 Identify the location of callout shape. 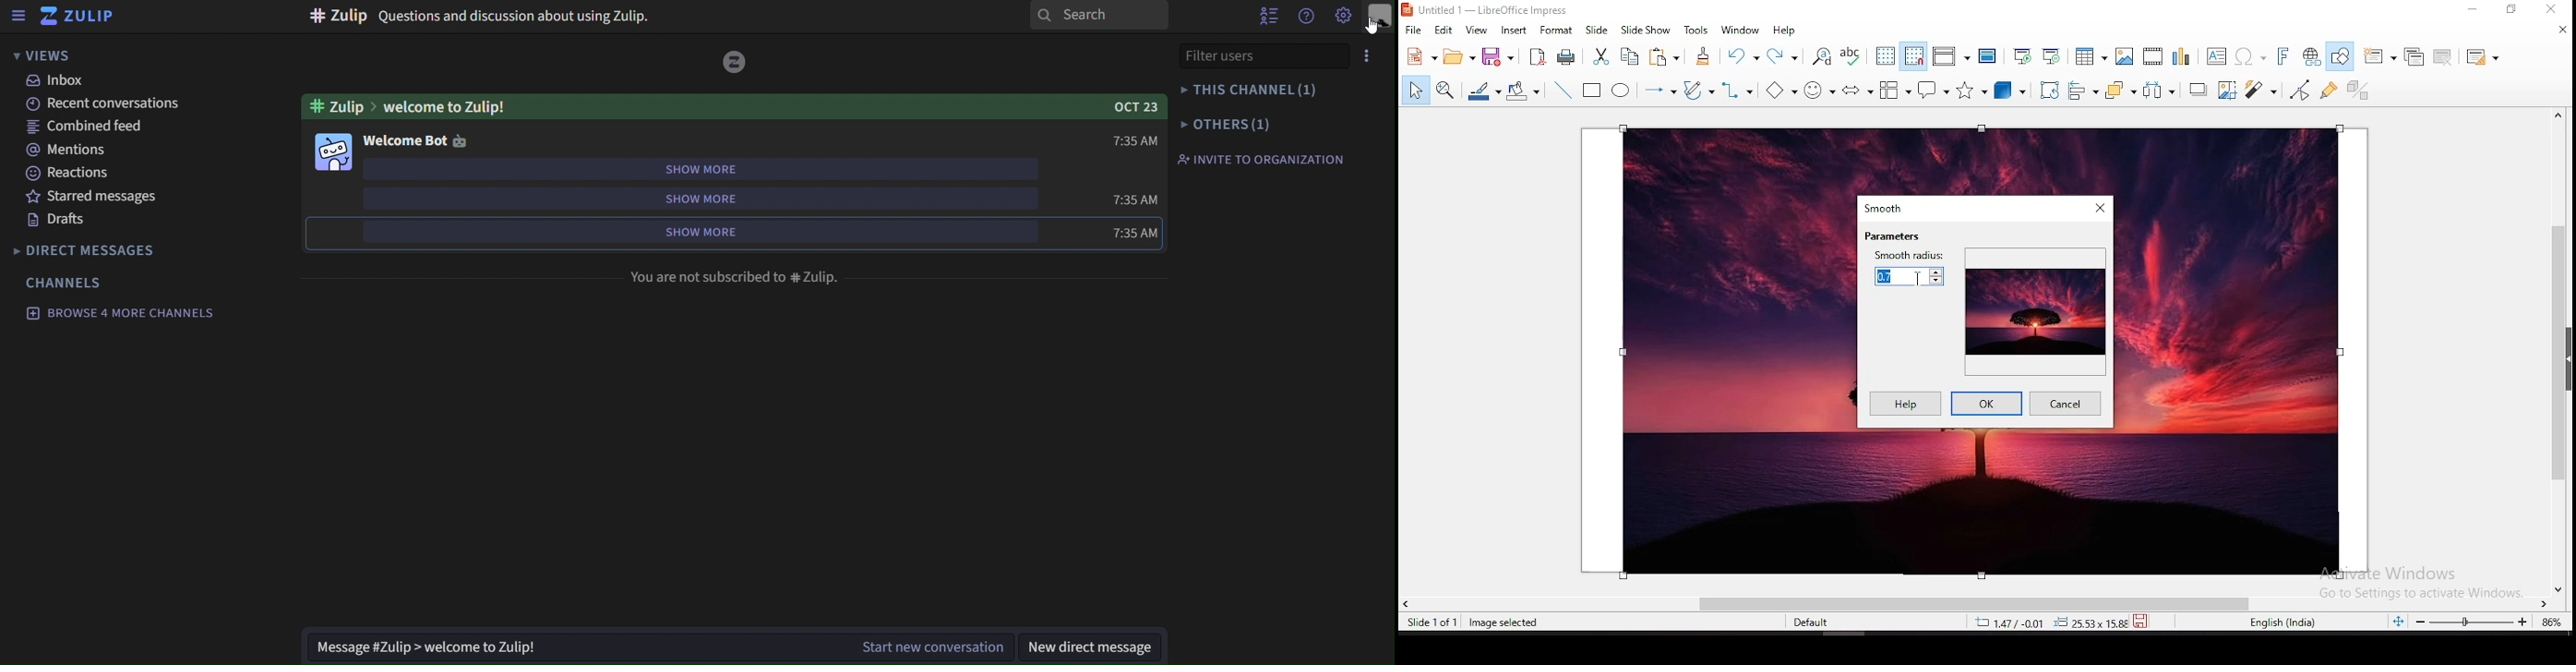
(1934, 93).